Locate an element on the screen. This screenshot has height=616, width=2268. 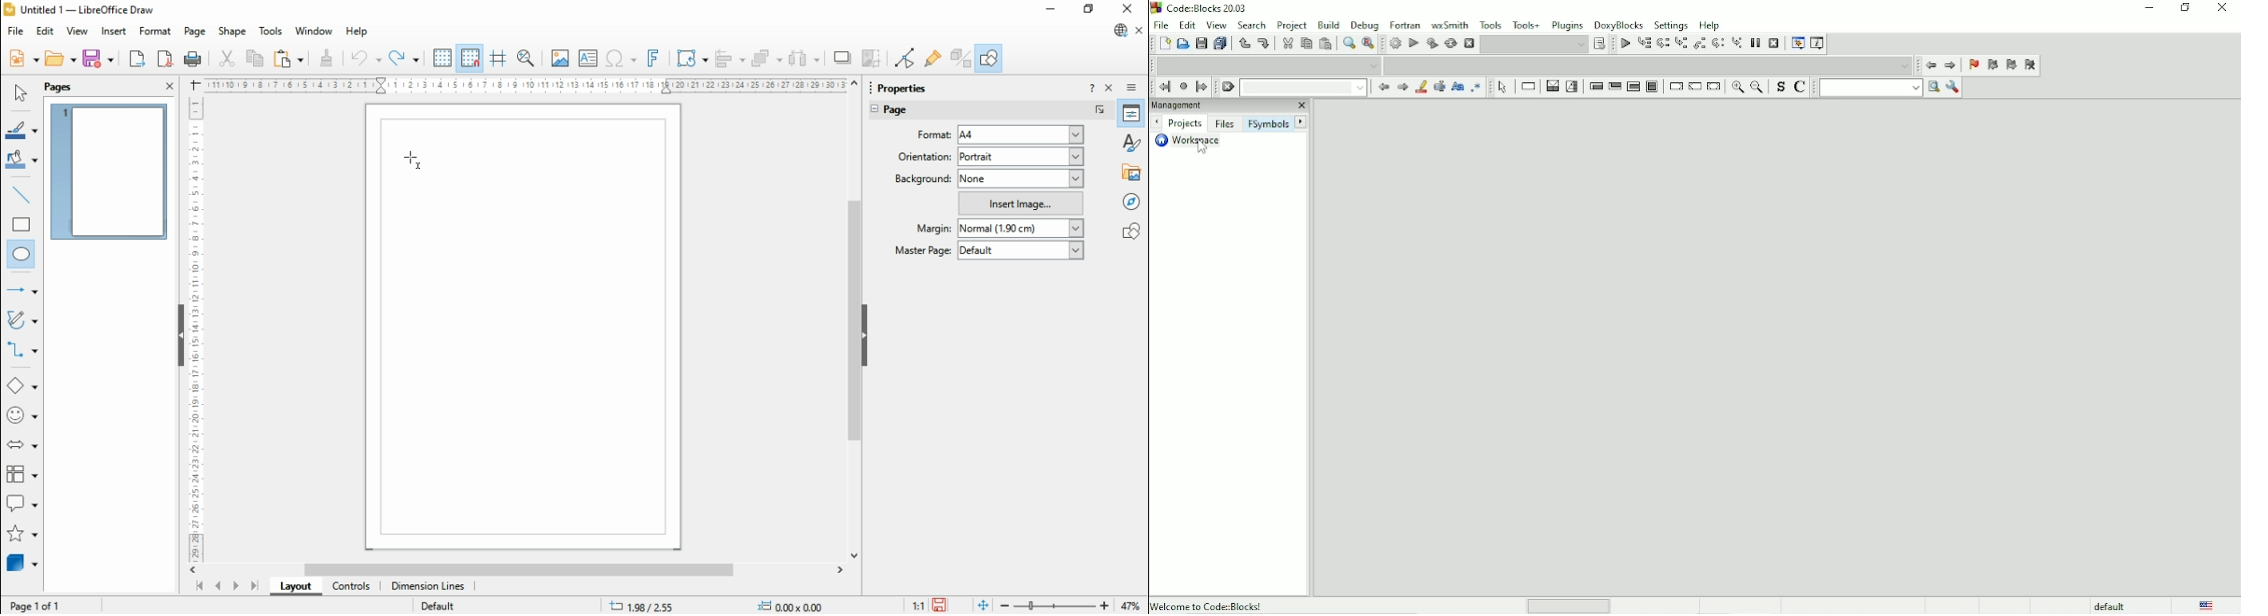
pages panel is located at coordinates (71, 87).